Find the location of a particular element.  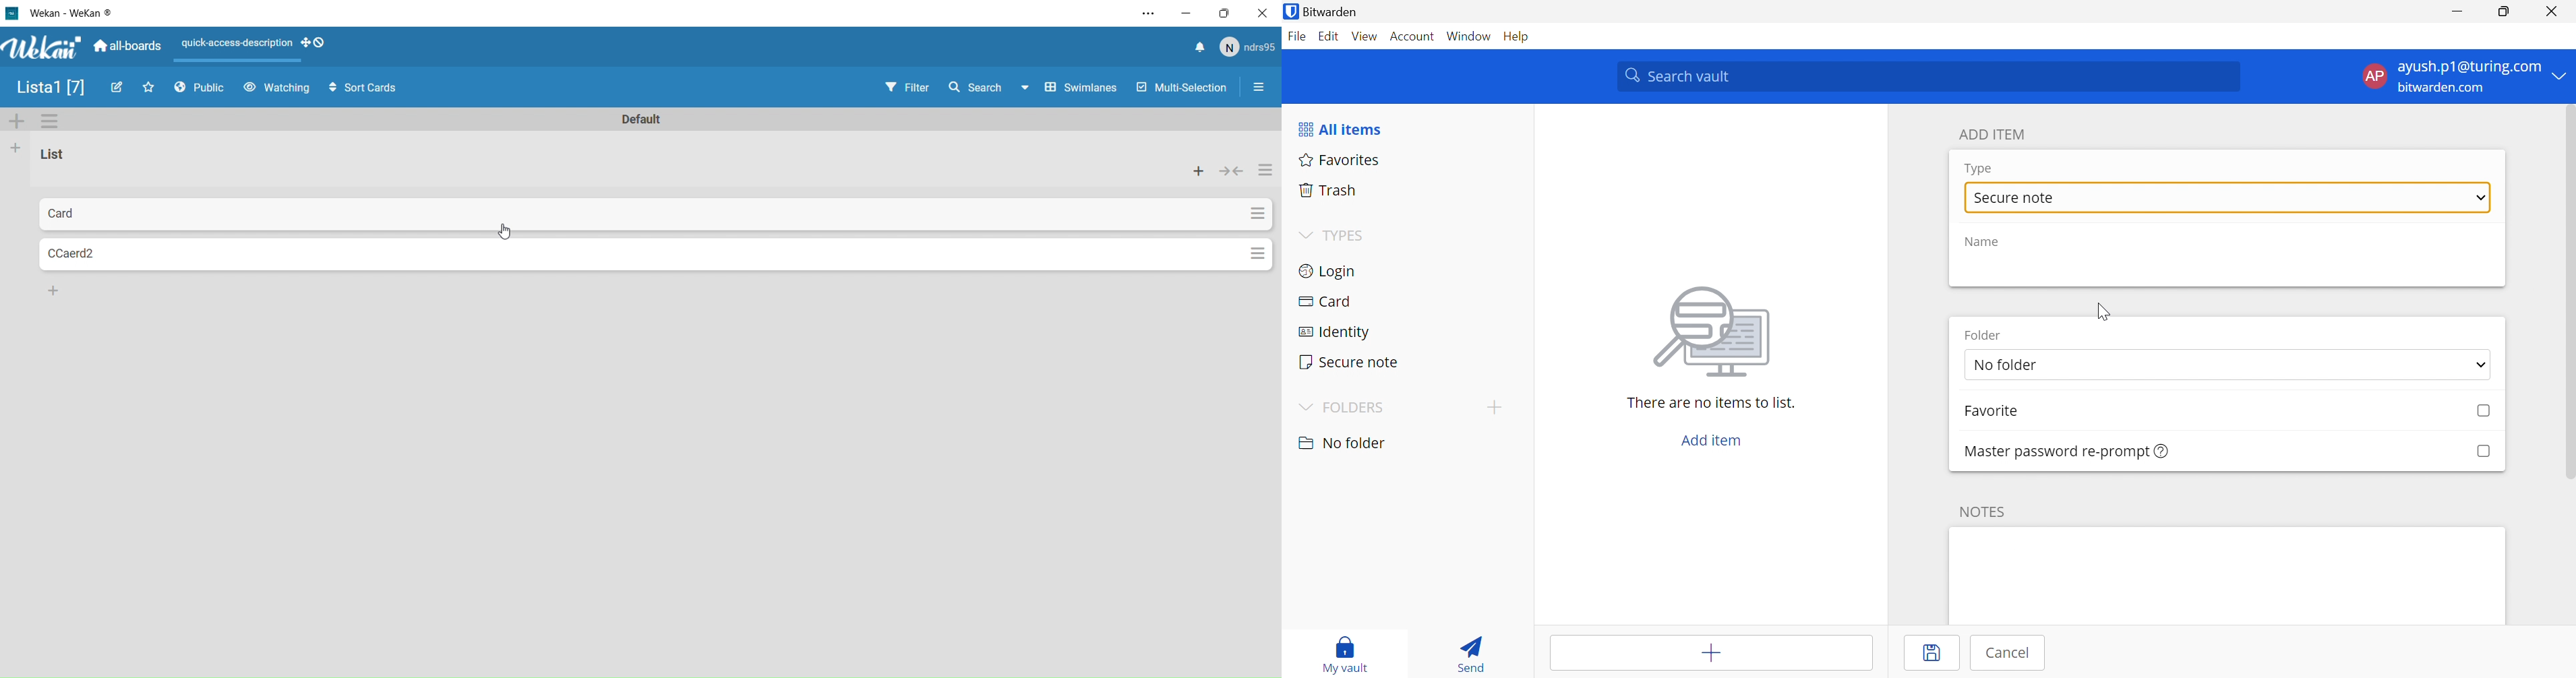

Settings is located at coordinates (1259, 214).